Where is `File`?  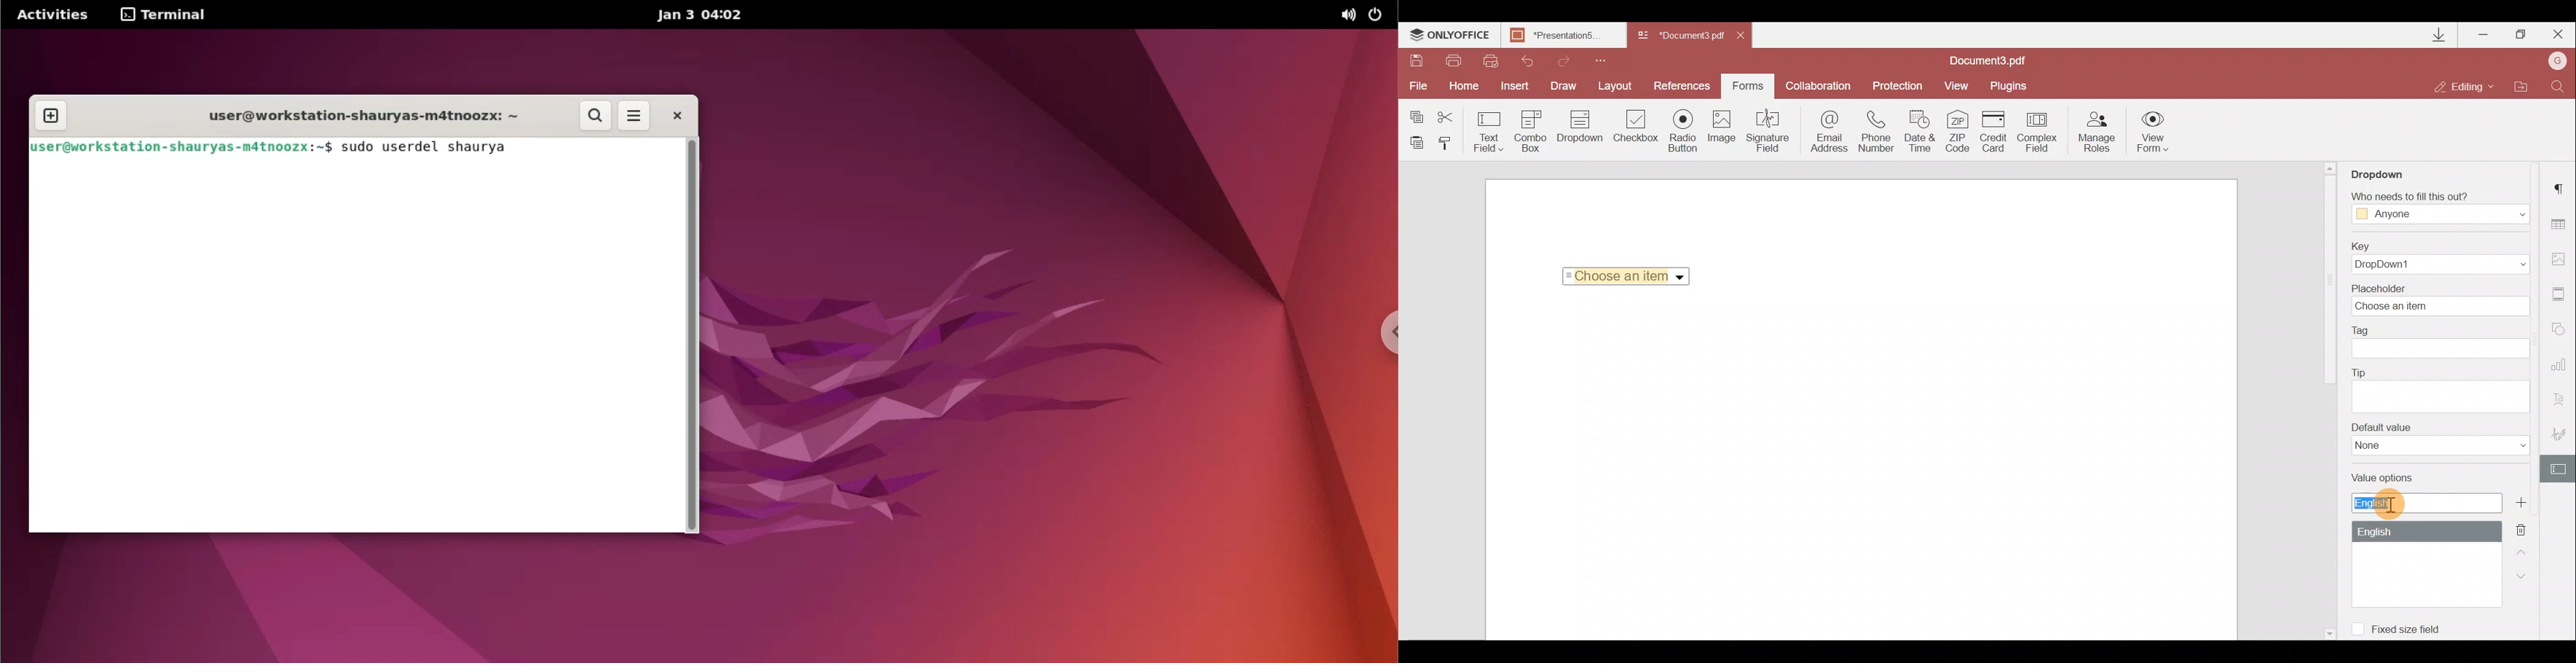 File is located at coordinates (1417, 86).